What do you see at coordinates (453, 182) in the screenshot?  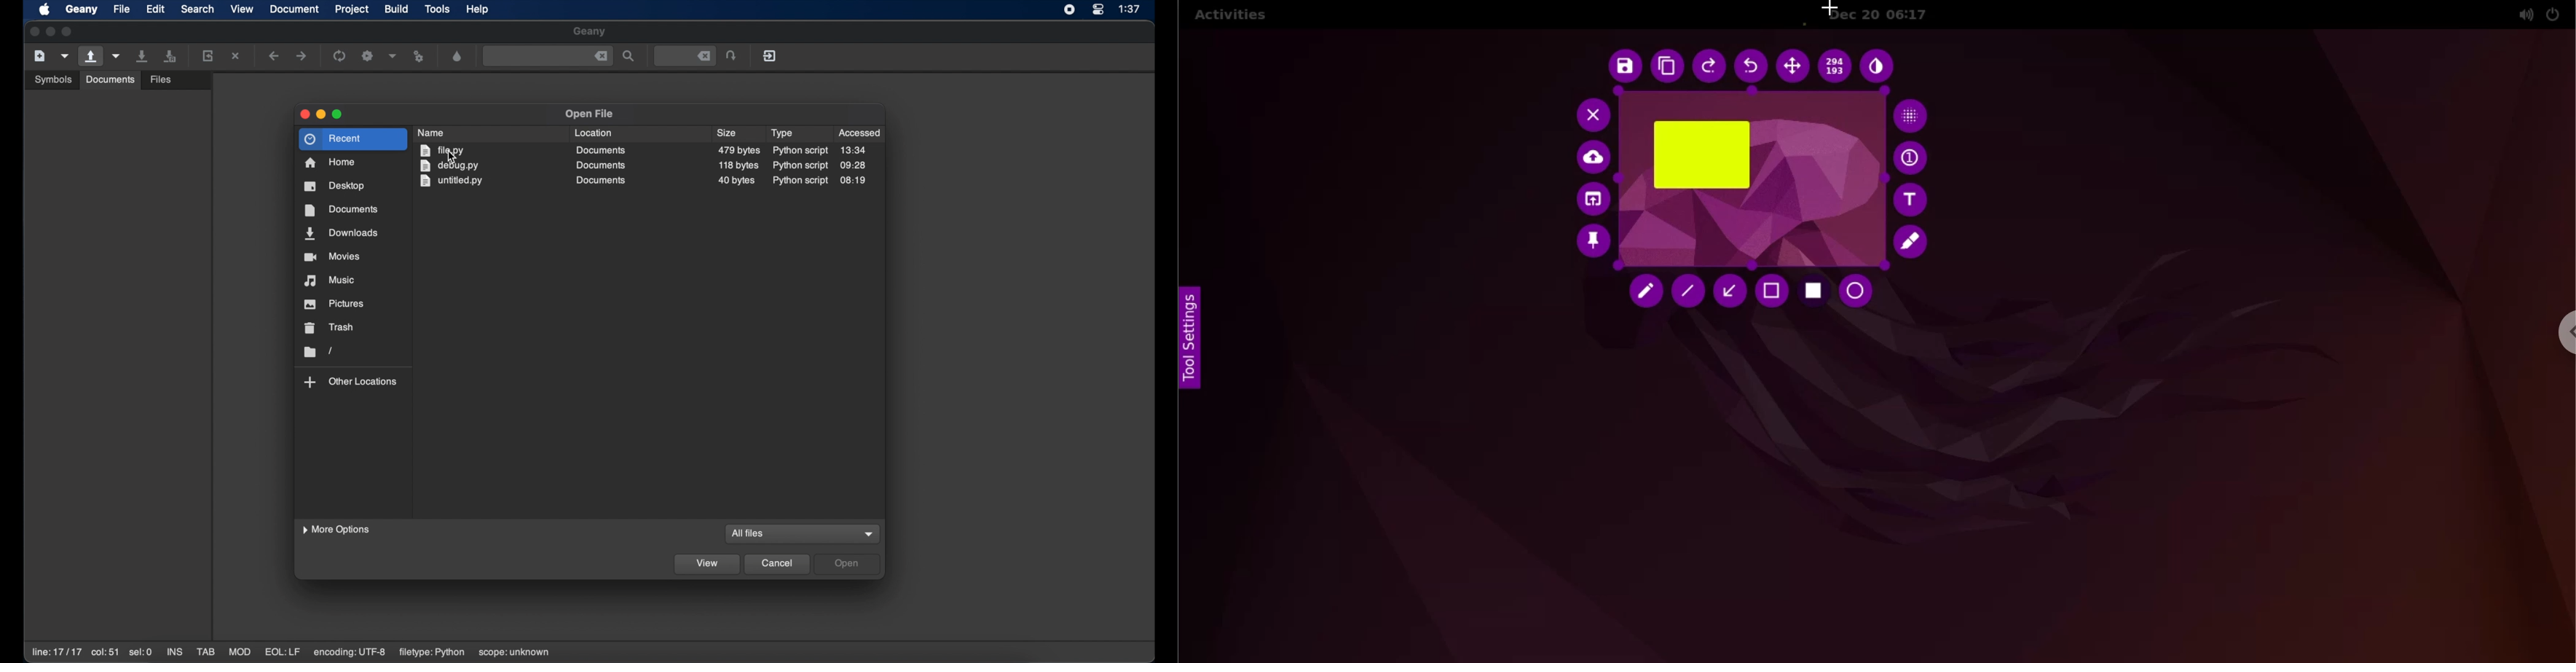 I see `untitled.py` at bounding box center [453, 182].